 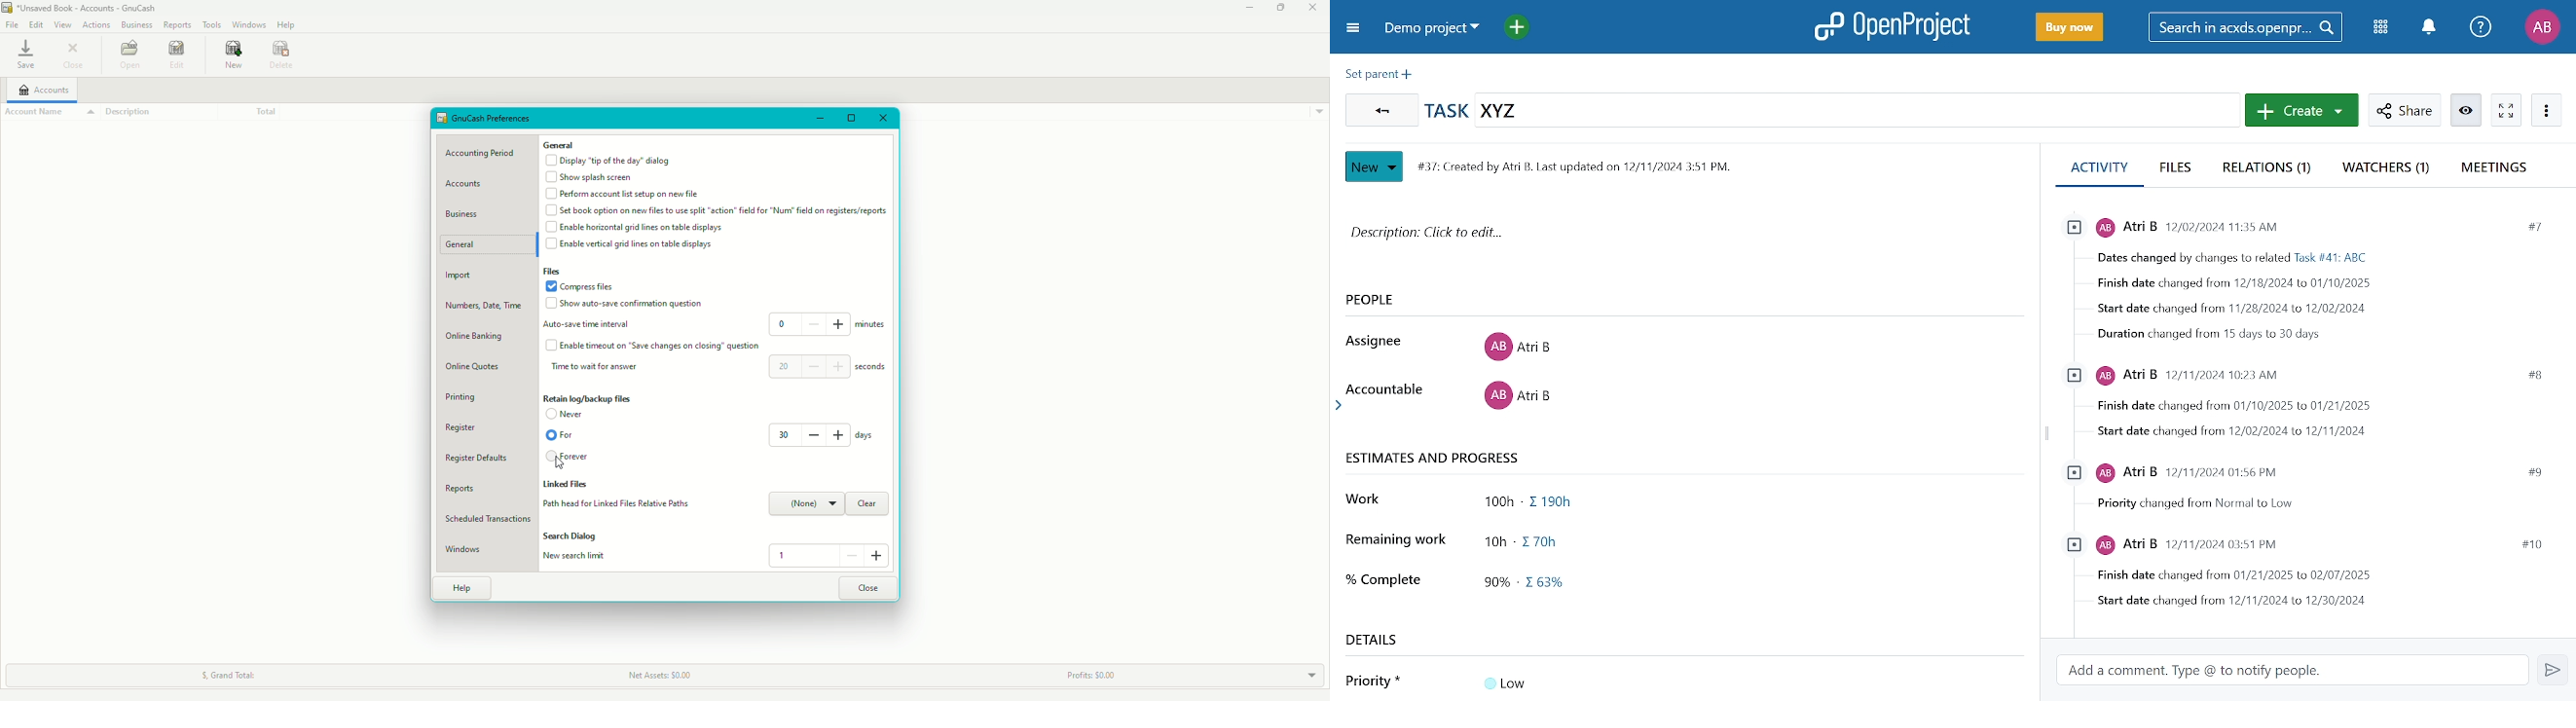 I want to click on New search limit, so click(x=576, y=557).